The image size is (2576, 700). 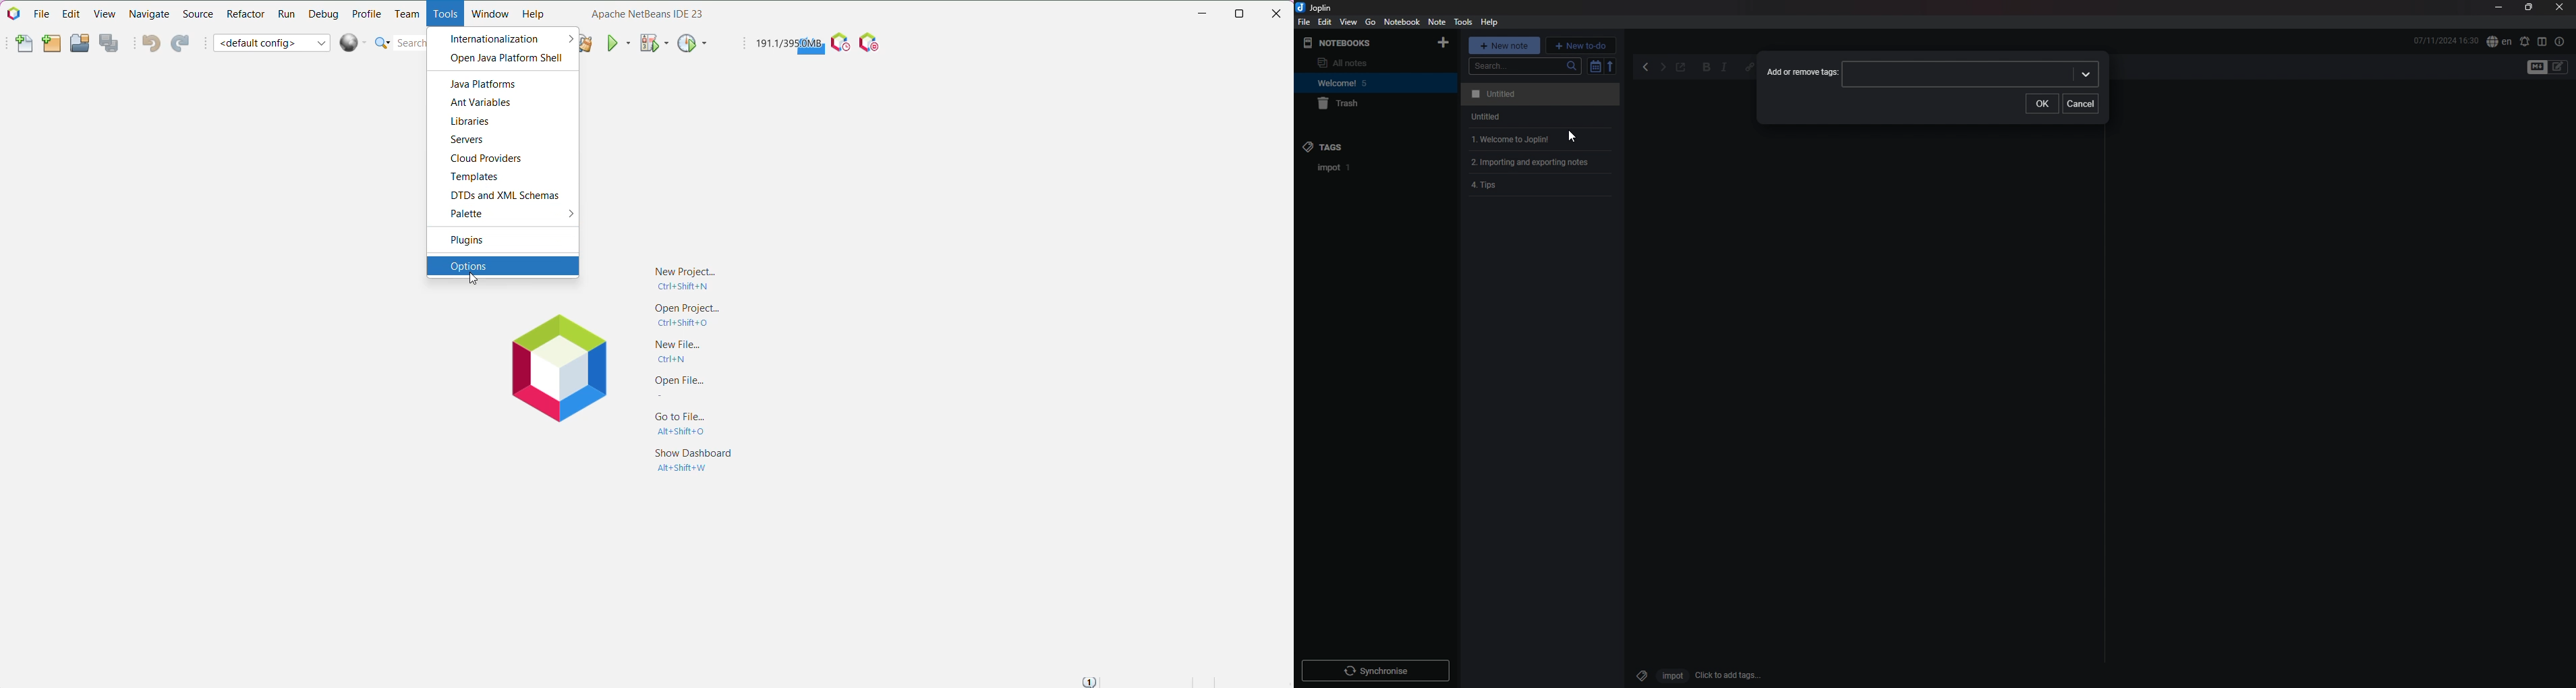 I want to click on spell check, so click(x=2499, y=42).